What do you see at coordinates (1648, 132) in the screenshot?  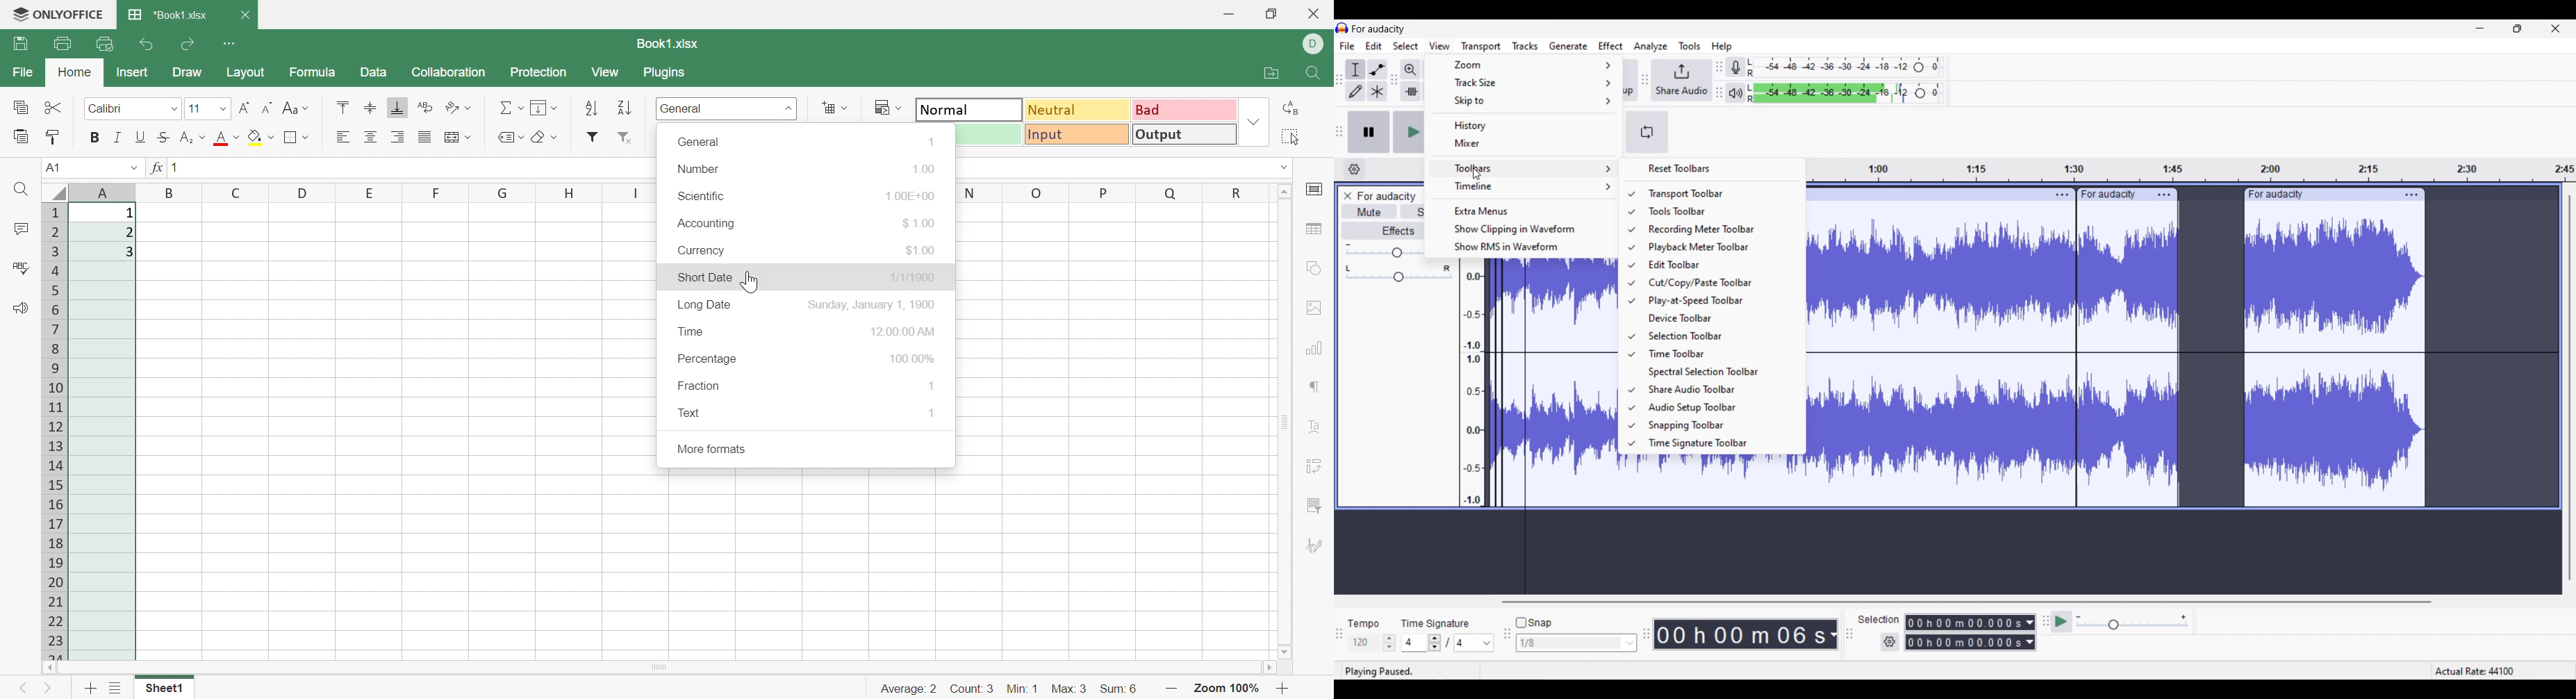 I see `Enable looping` at bounding box center [1648, 132].